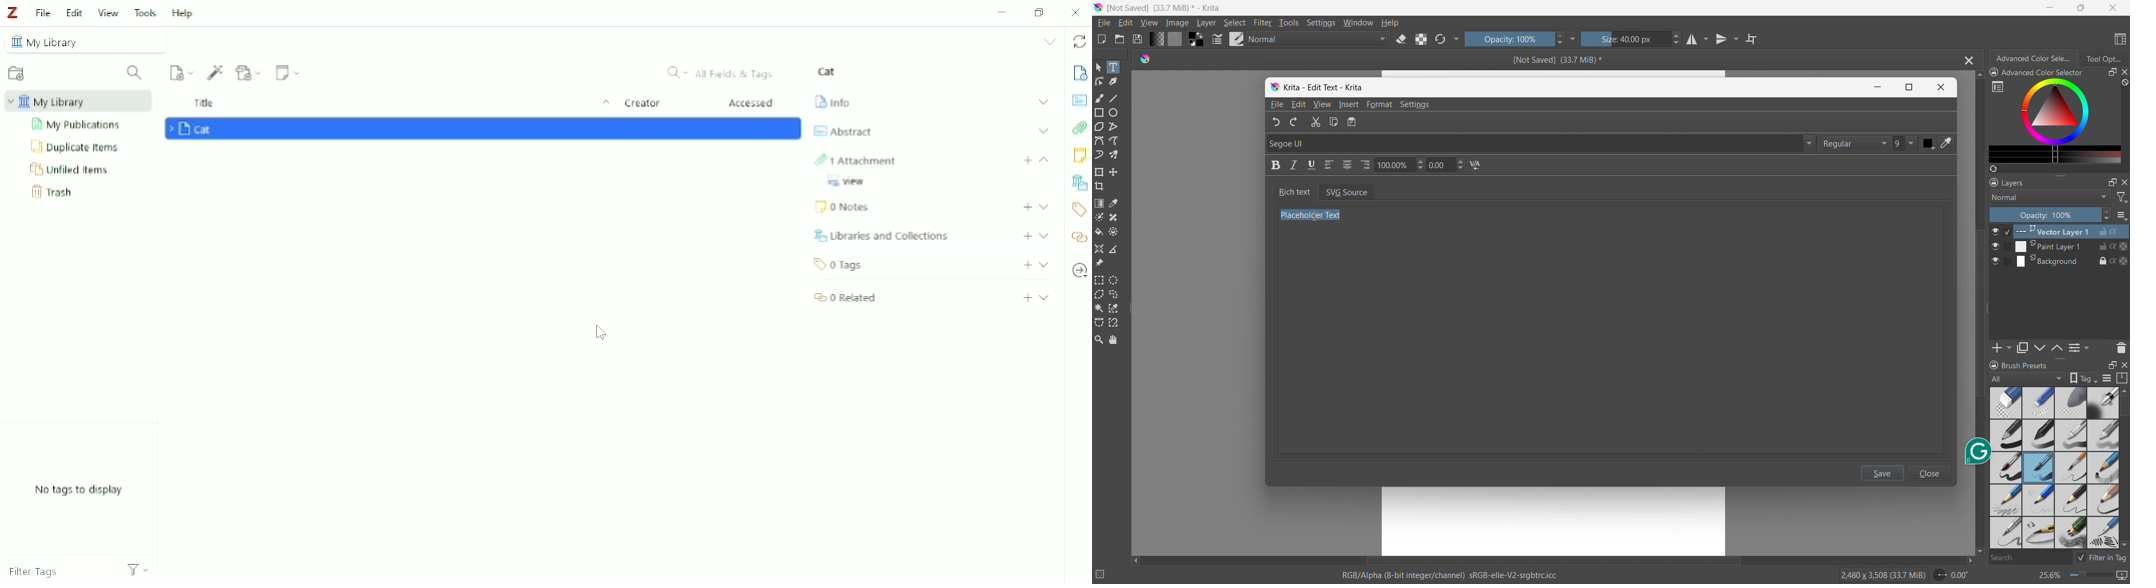  Describe the element at coordinates (1113, 172) in the screenshot. I see `move to a layer` at that location.